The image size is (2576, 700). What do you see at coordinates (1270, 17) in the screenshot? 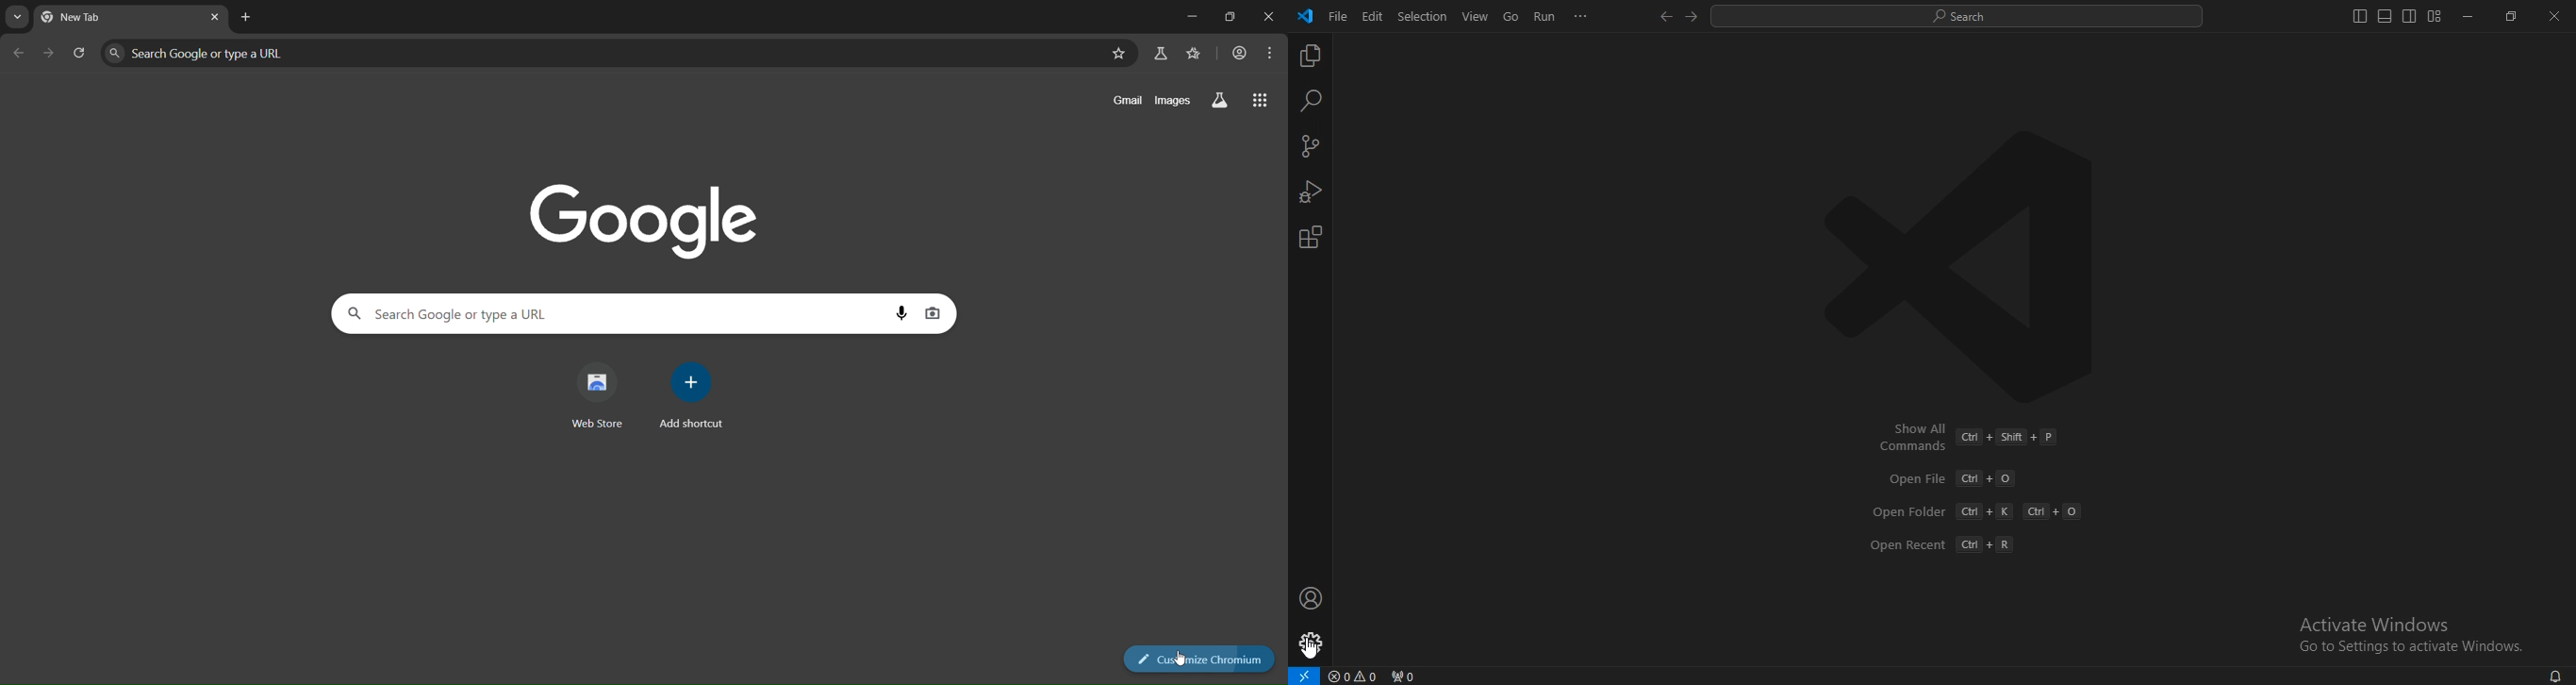
I see `close` at bounding box center [1270, 17].